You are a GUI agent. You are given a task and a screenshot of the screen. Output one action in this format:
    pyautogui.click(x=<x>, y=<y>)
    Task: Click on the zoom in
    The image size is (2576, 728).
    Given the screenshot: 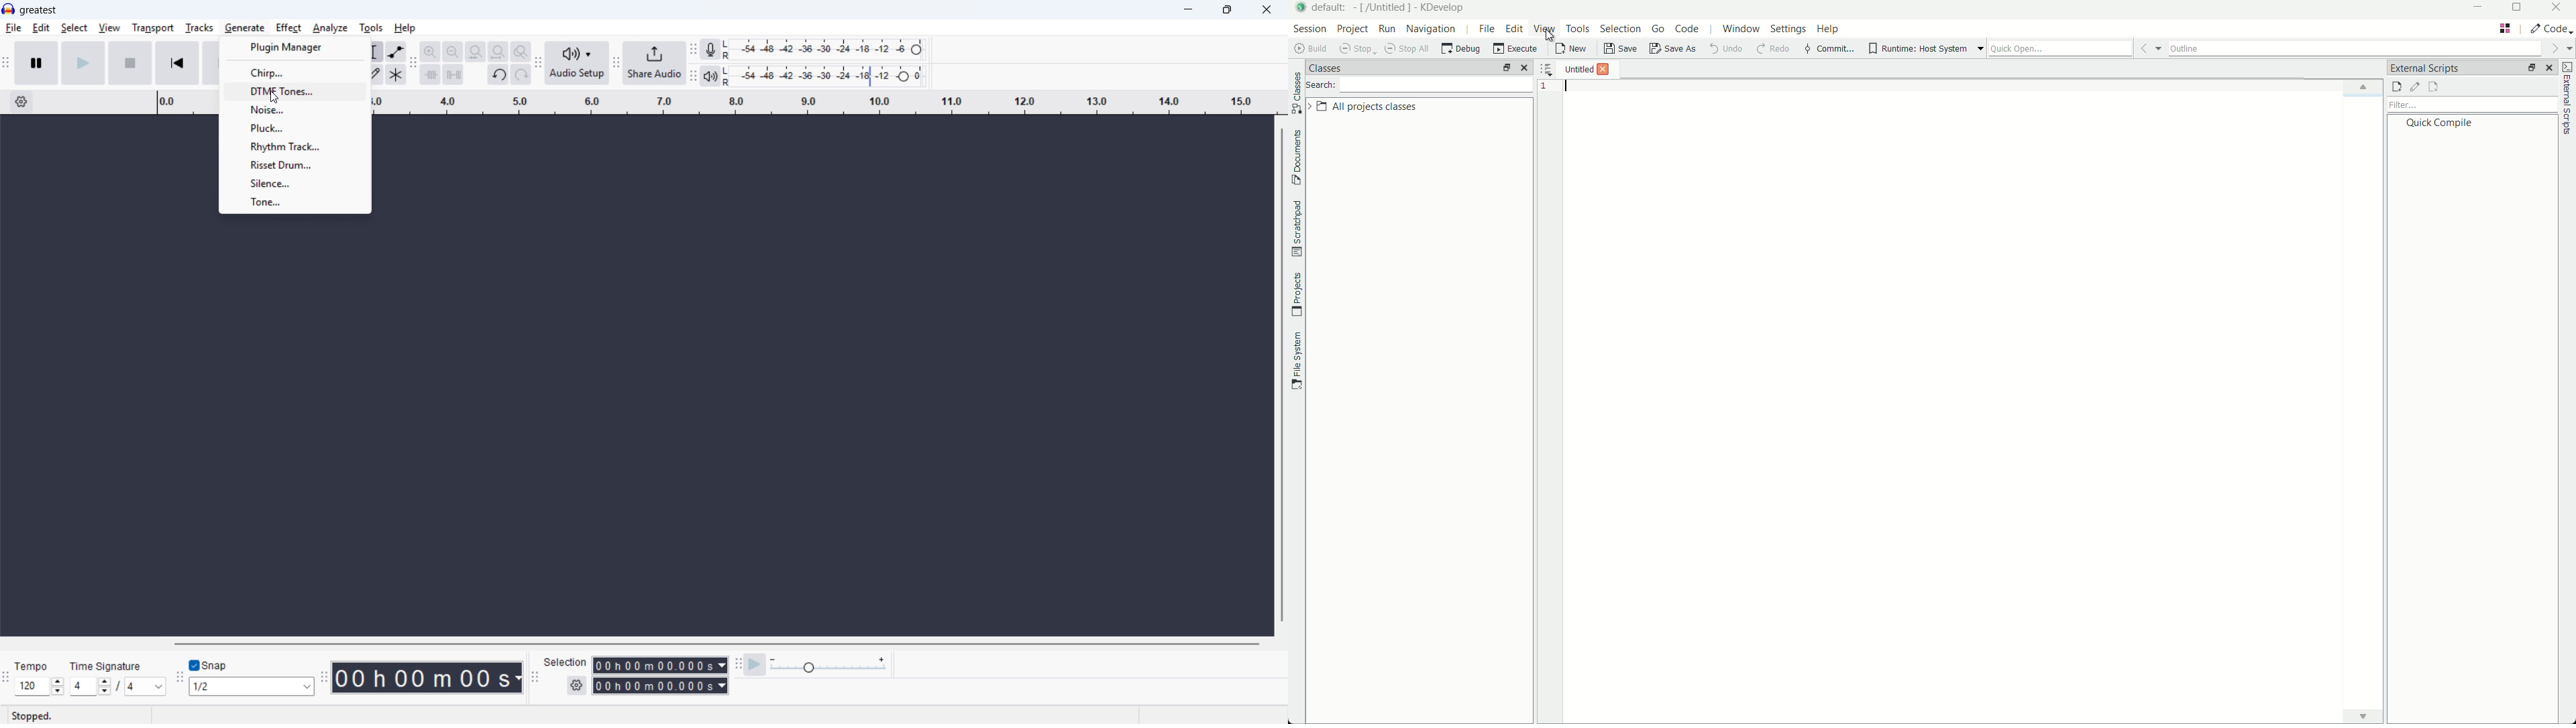 What is the action you would take?
    pyautogui.click(x=430, y=51)
    